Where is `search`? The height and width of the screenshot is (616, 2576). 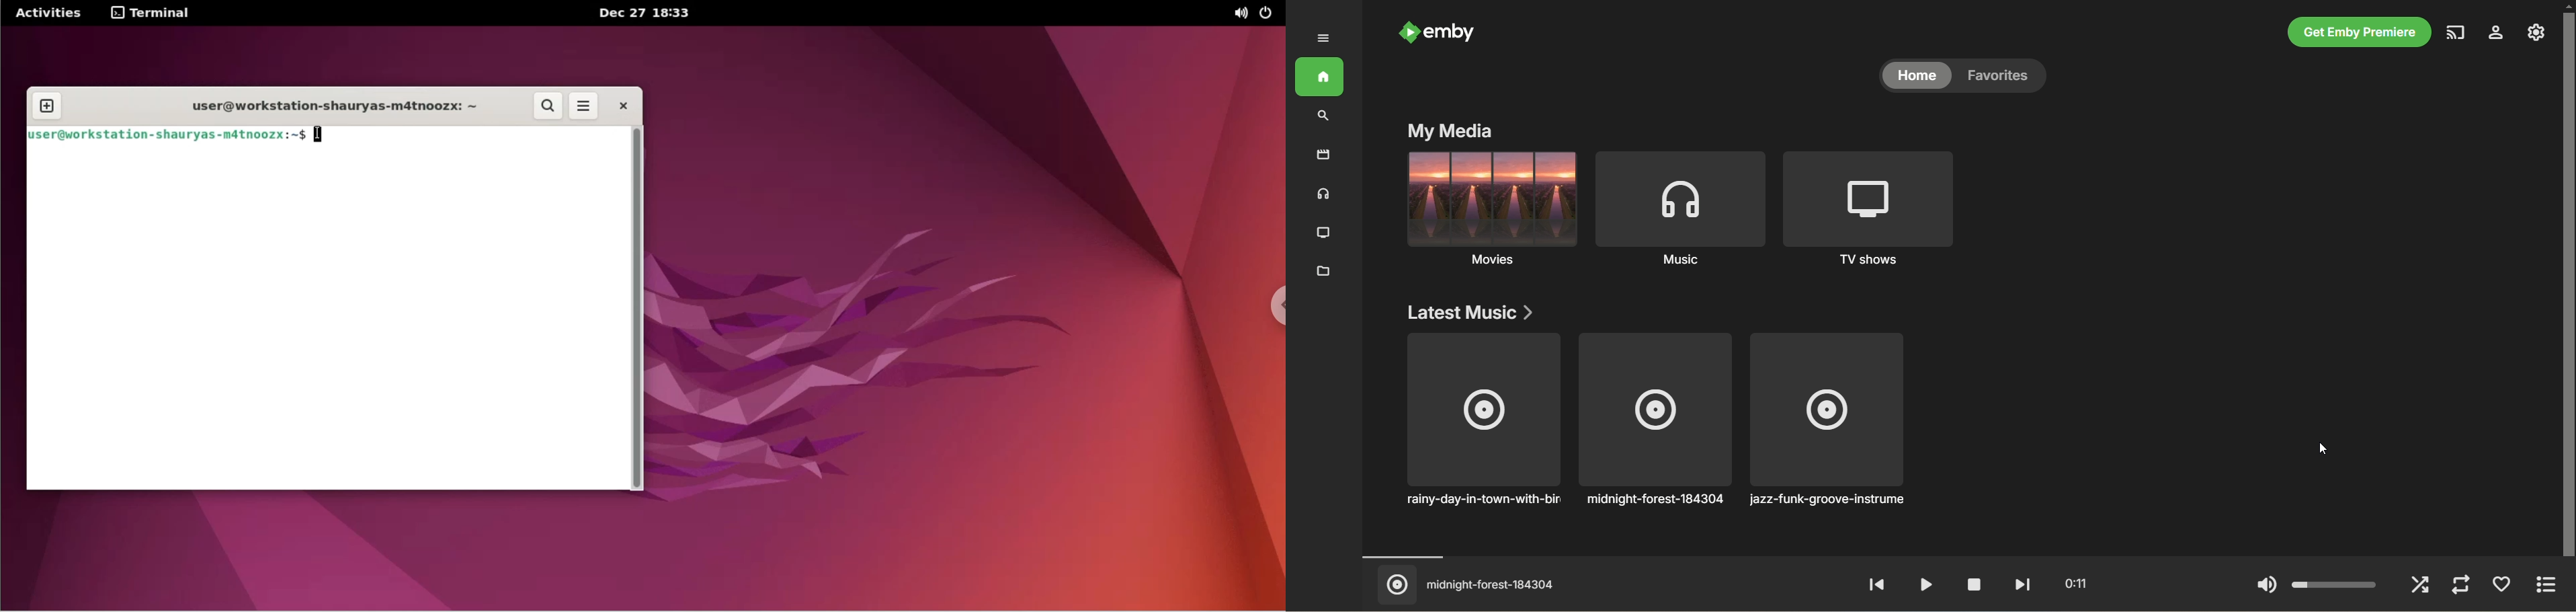 search is located at coordinates (1323, 116).